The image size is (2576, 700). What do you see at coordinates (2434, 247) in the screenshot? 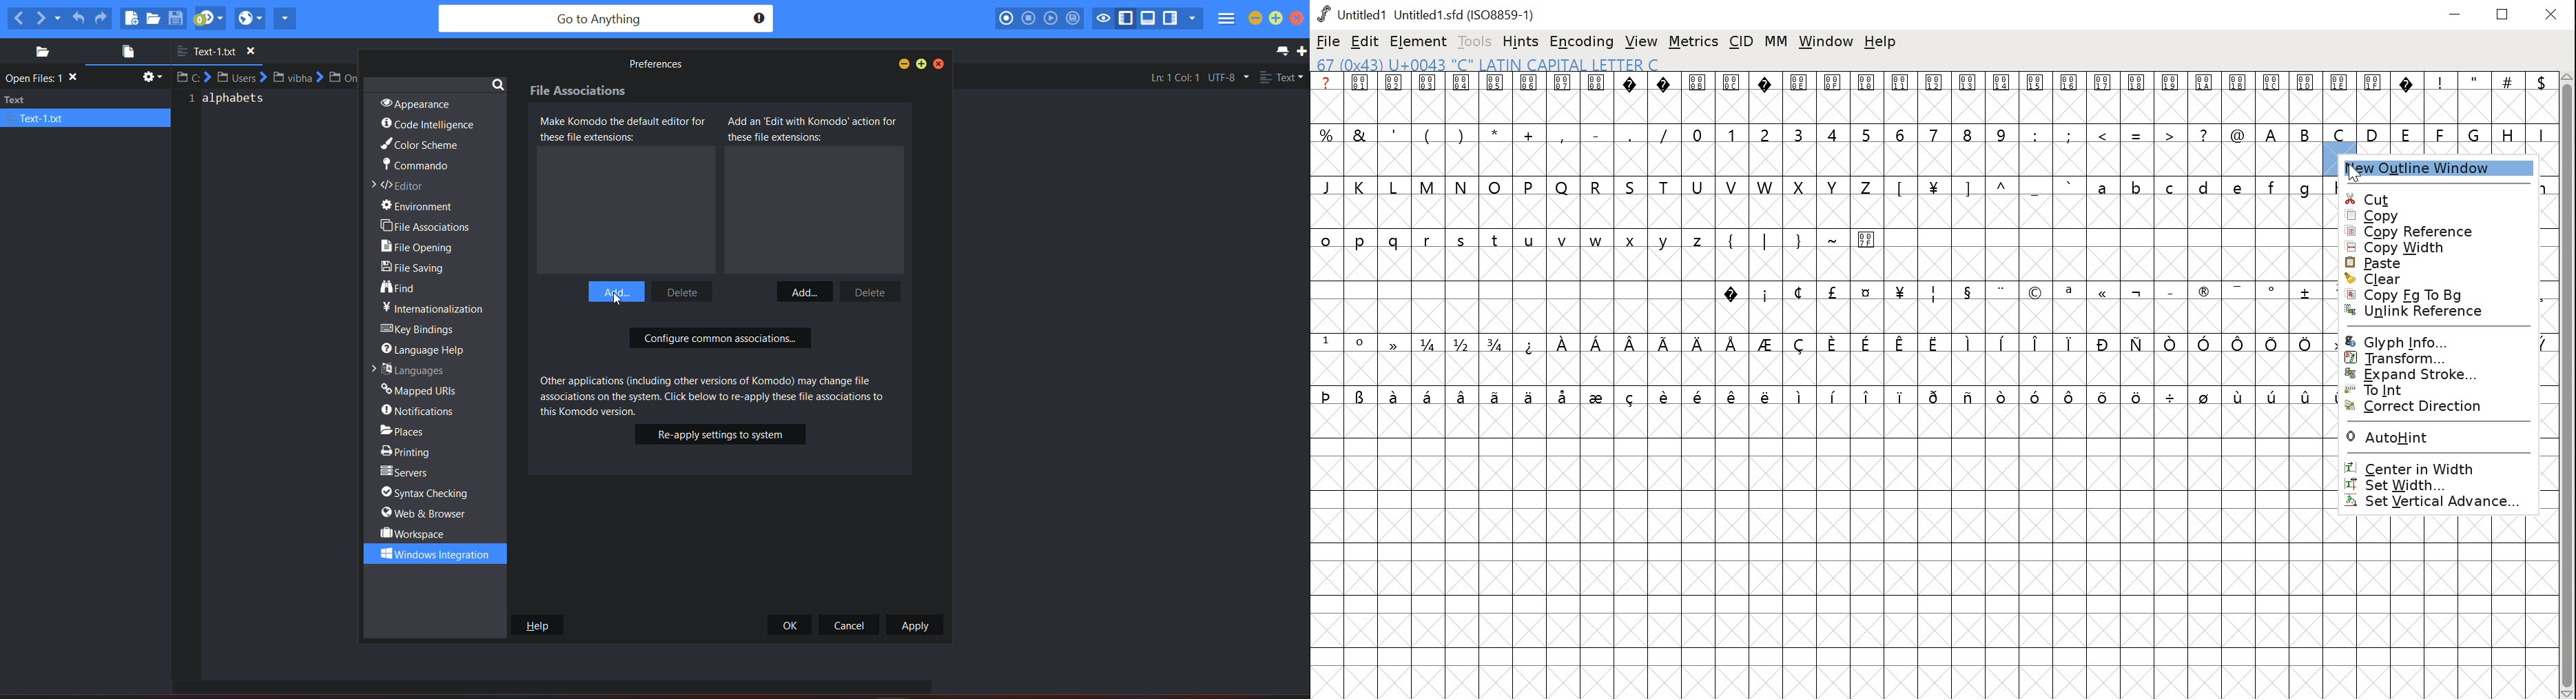
I see `copy width` at bounding box center [2434, 247].